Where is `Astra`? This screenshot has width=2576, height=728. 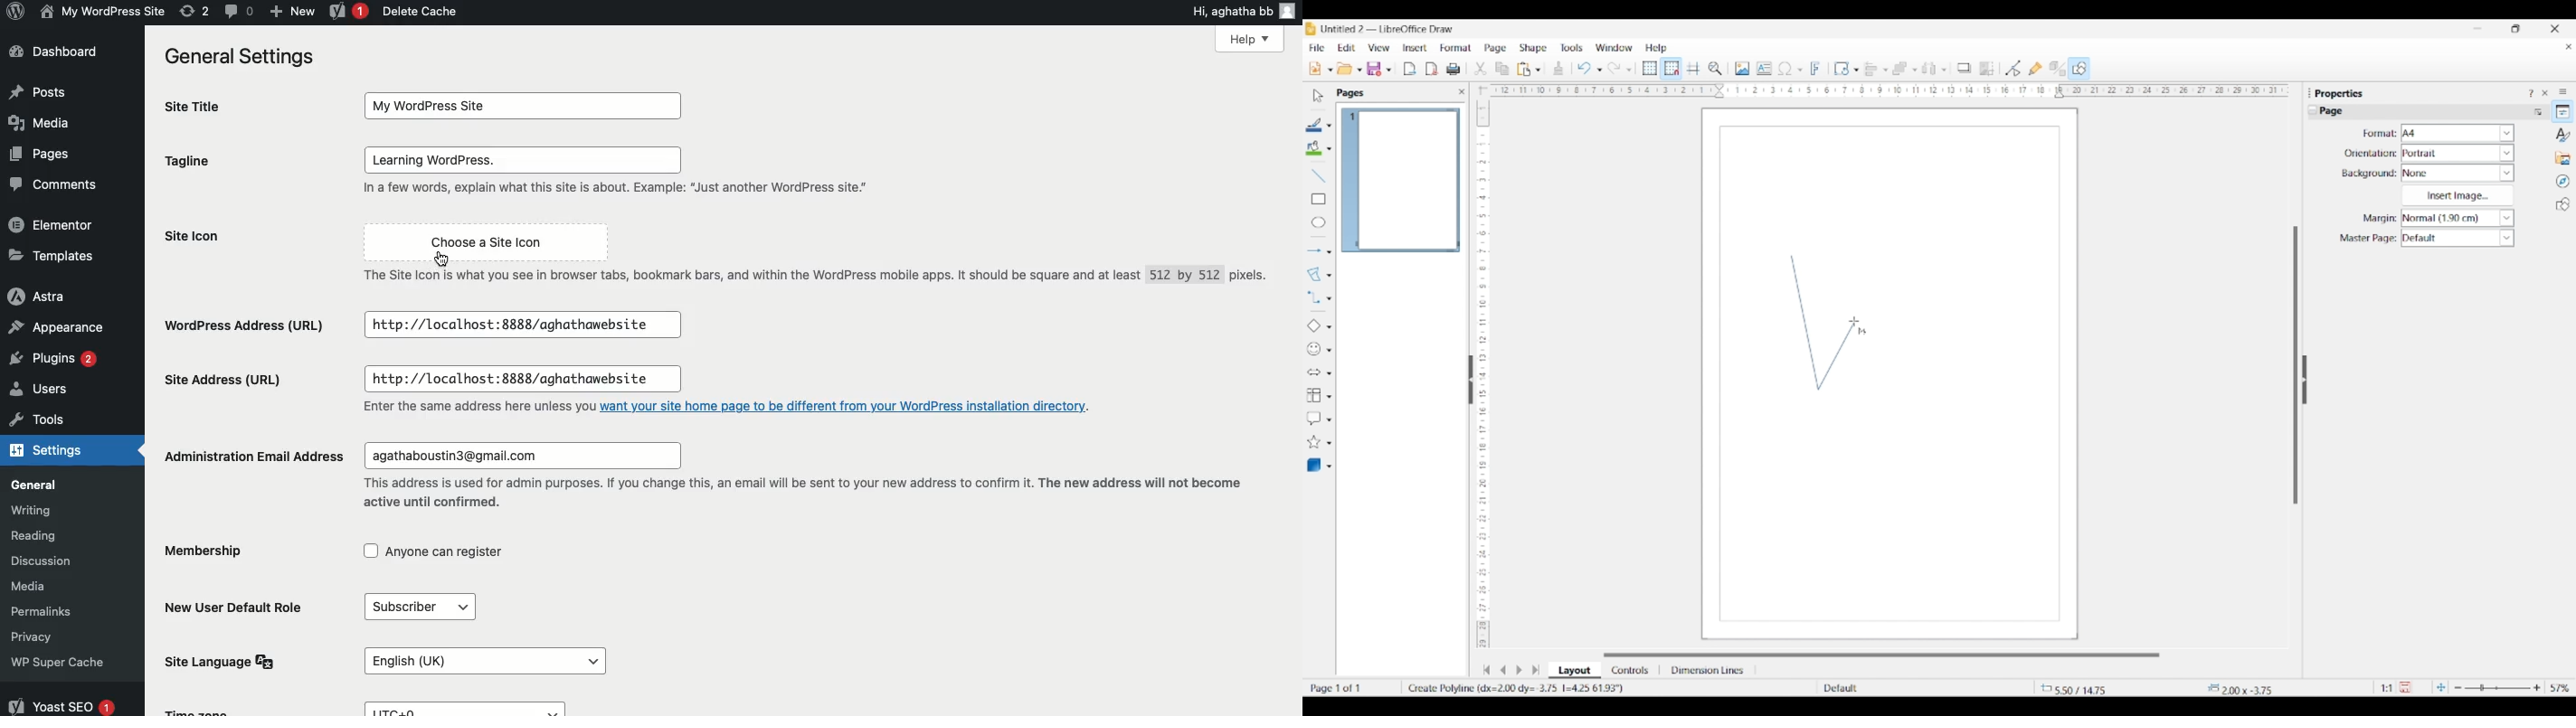 Astra is located at coordinates (55, 298).